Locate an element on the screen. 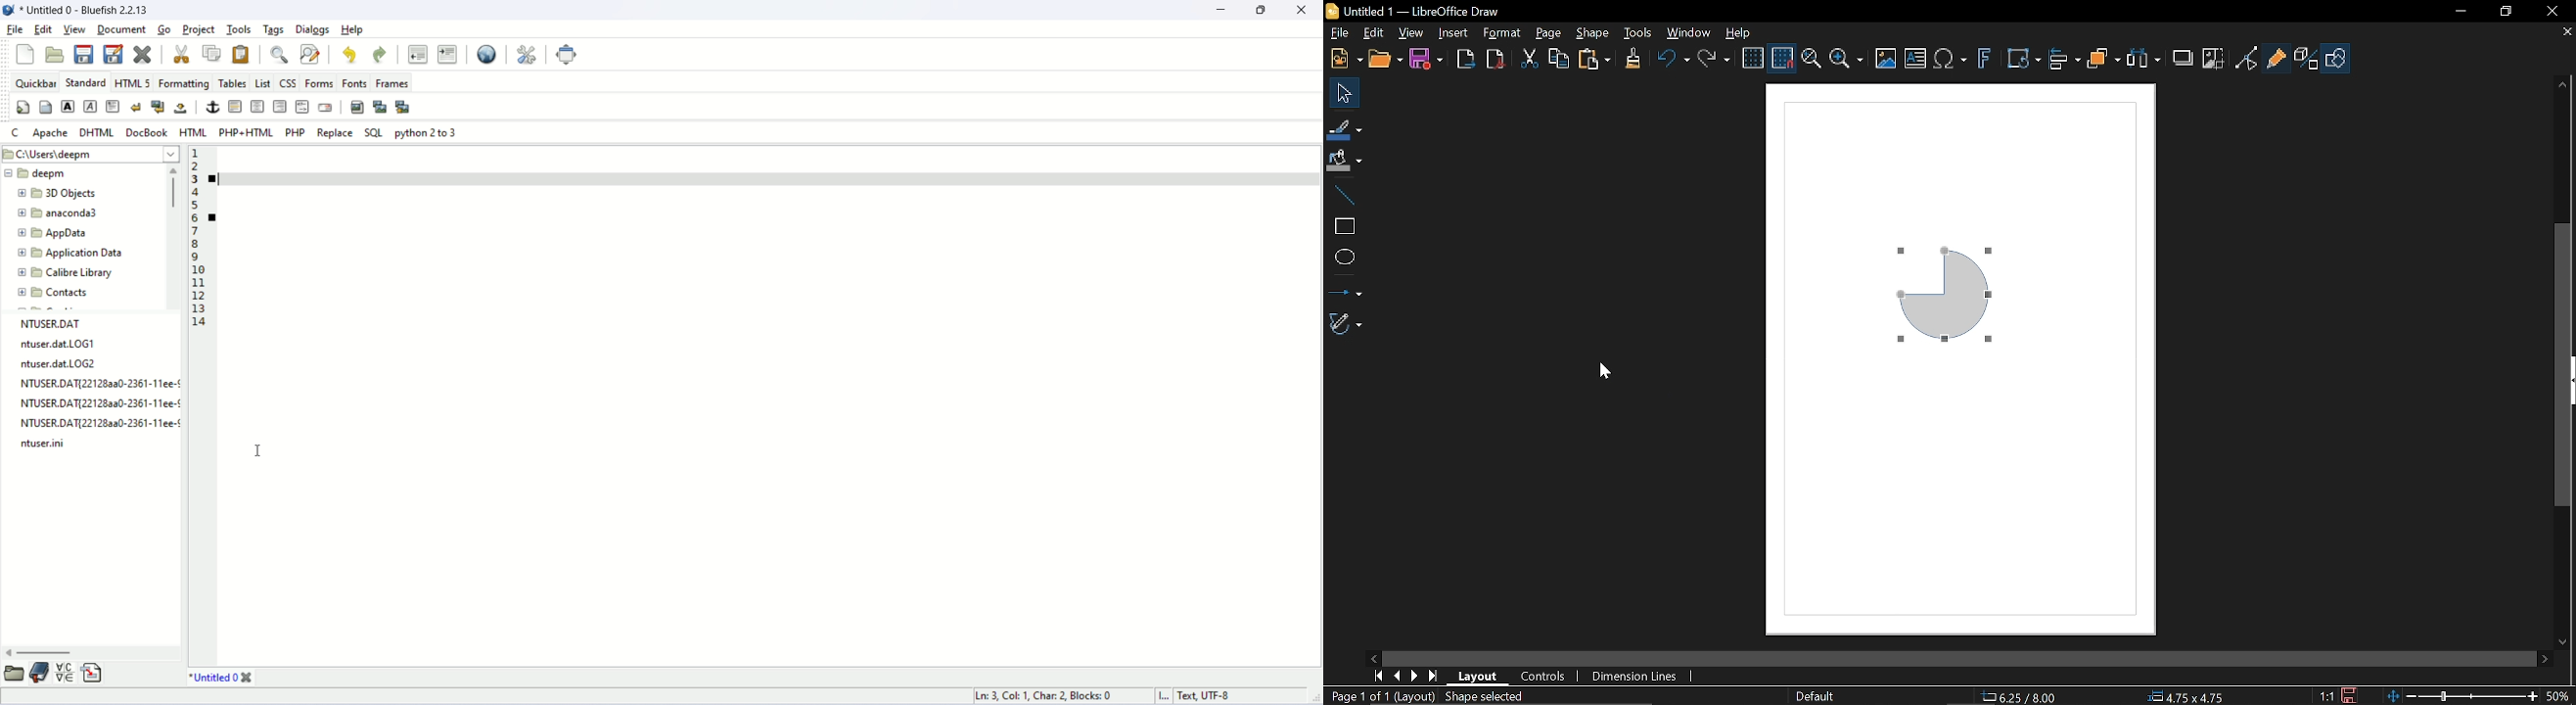  Paste is located at coordinates (1594, 61).